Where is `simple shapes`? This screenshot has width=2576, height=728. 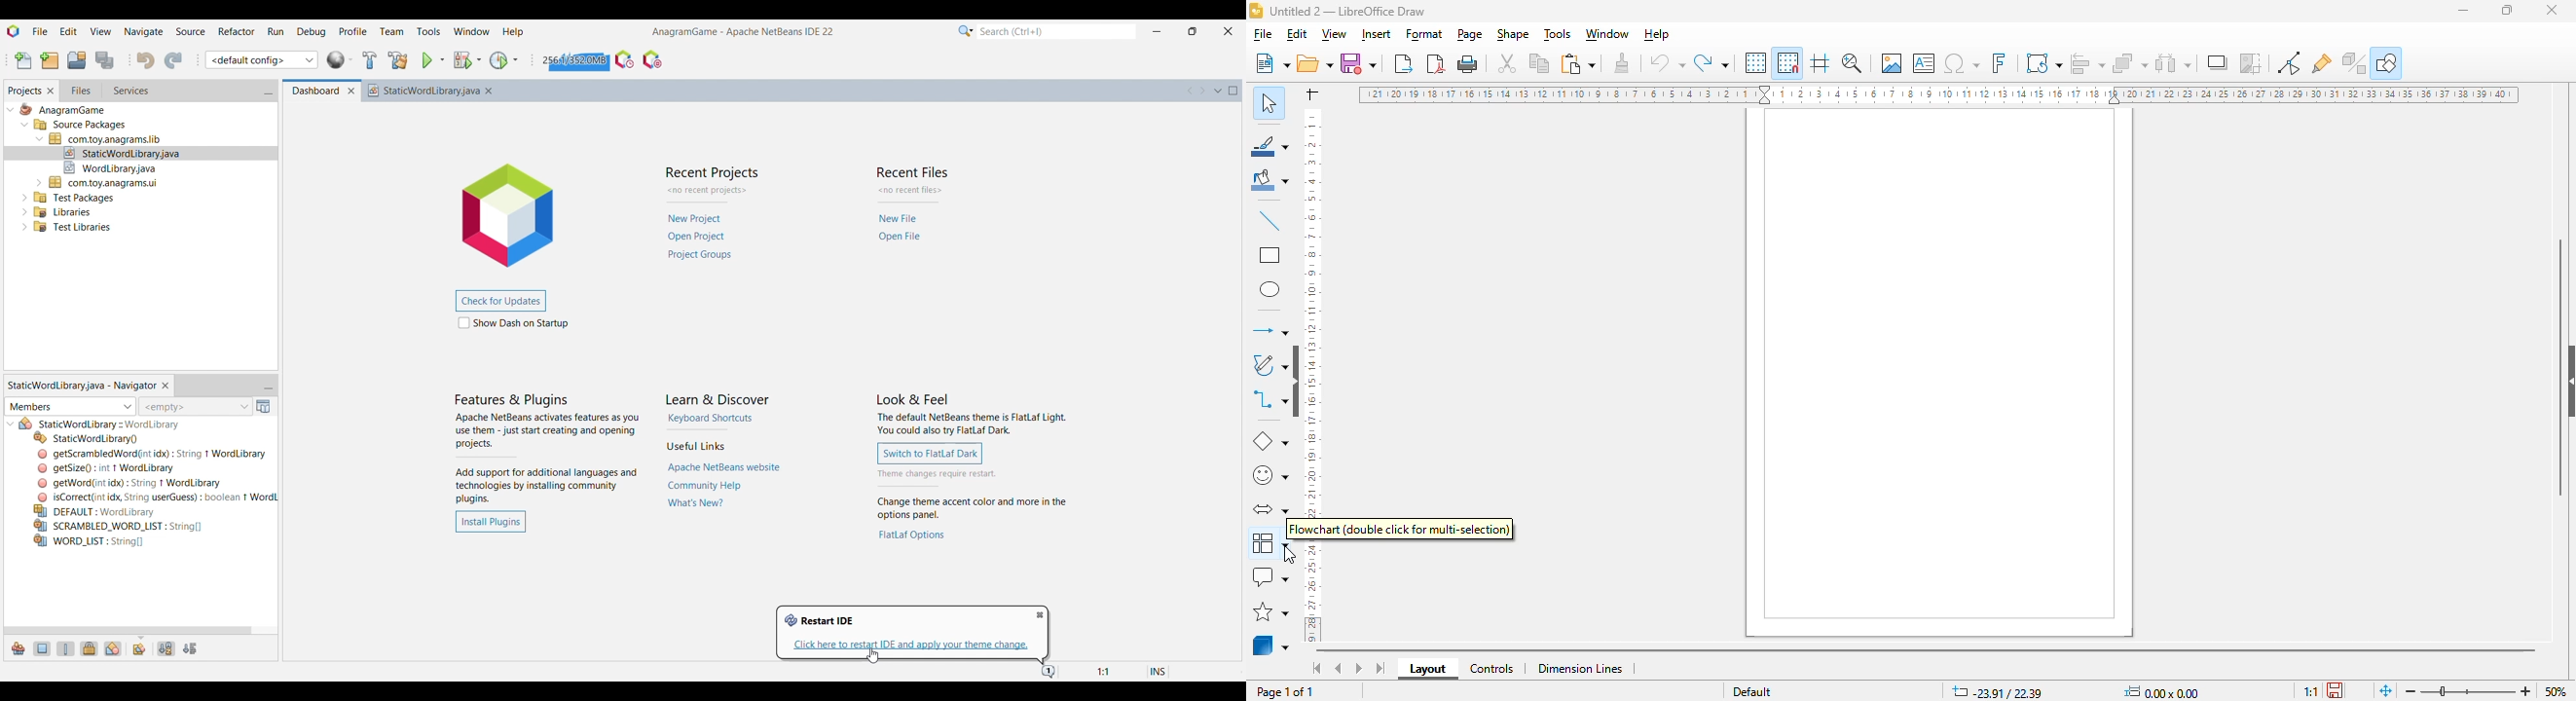 simple shapes is located at coordinates (1271, 475).